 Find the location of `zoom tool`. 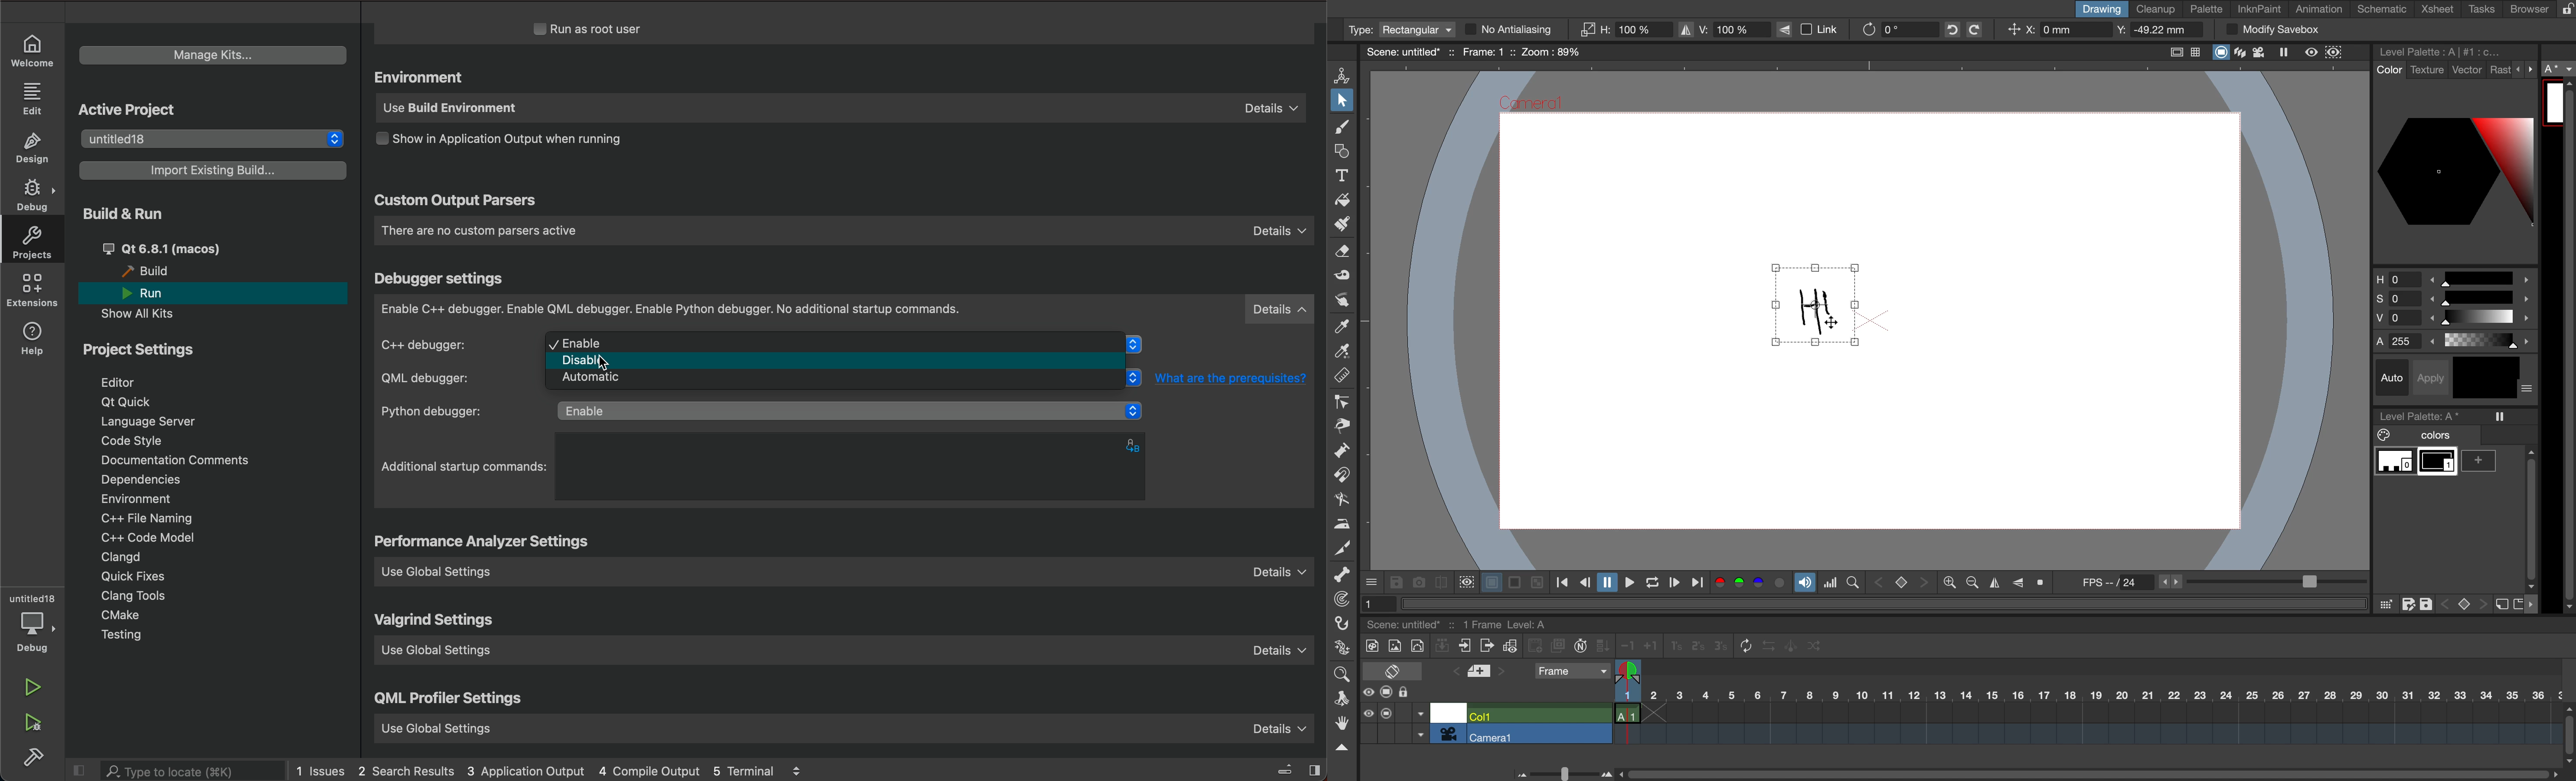

zoom tool is located at coordinates (1341, 673).